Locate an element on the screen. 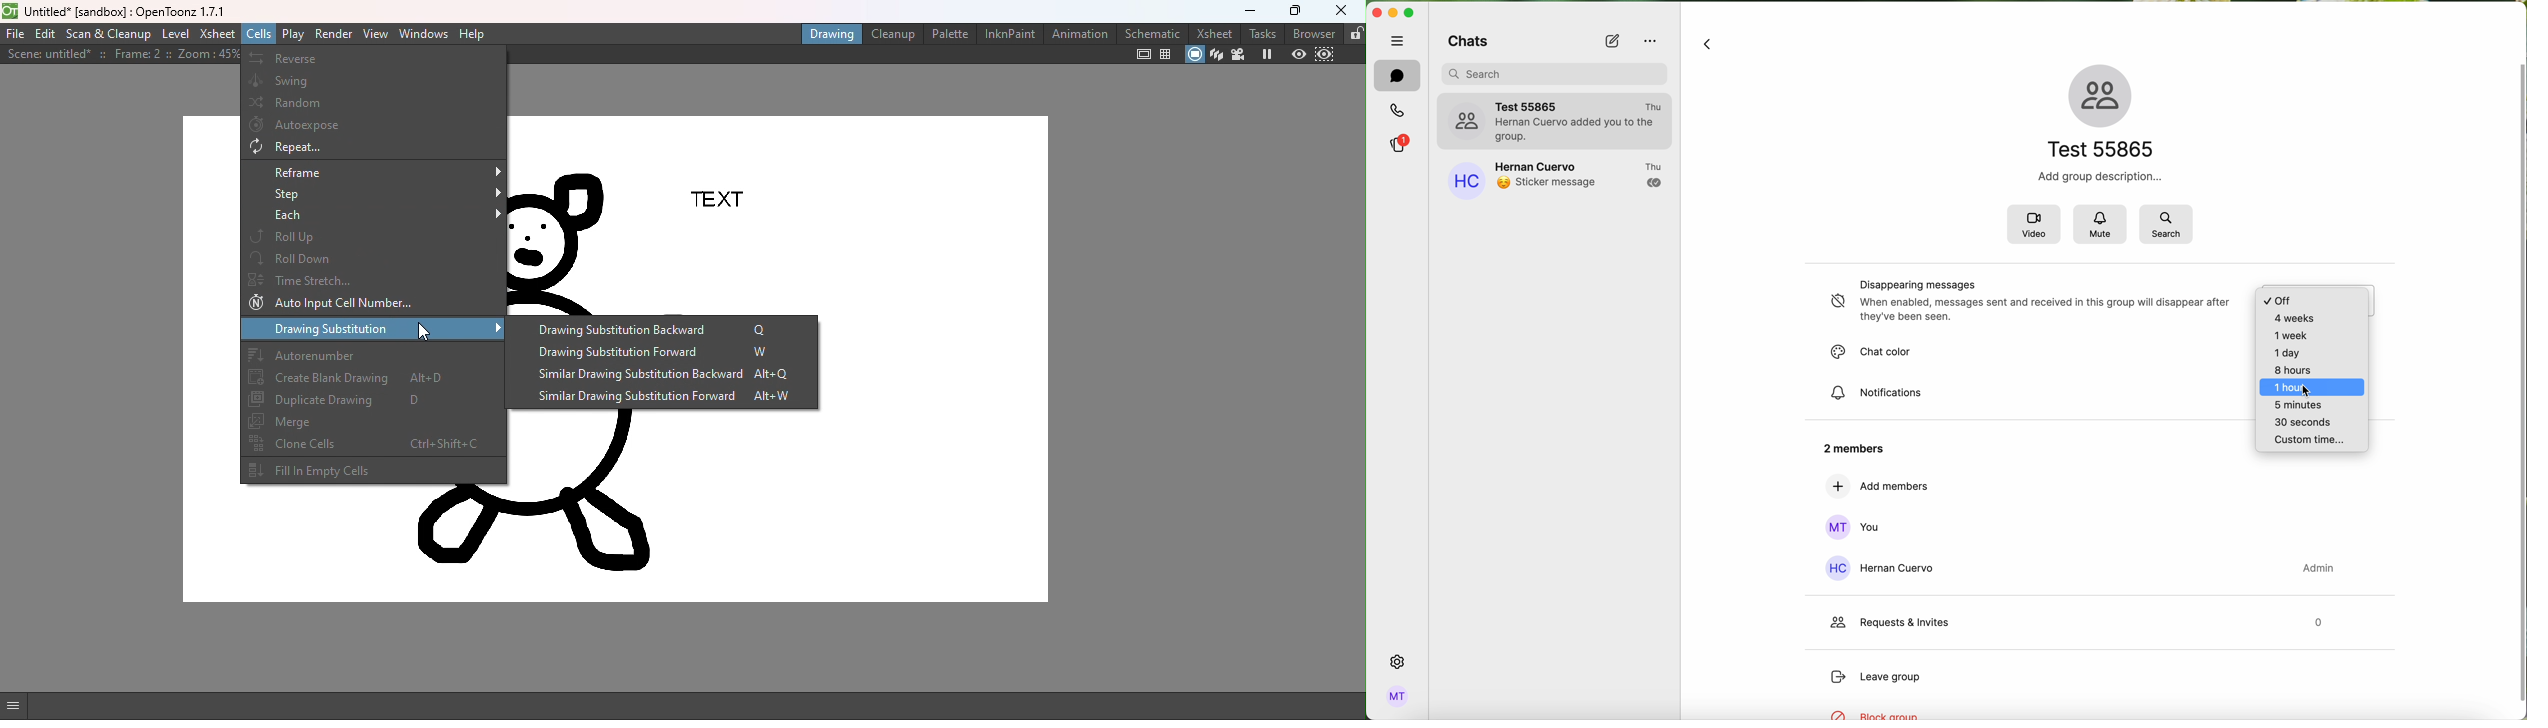  Scan & Cleanup is located at coordinates (109, 35).